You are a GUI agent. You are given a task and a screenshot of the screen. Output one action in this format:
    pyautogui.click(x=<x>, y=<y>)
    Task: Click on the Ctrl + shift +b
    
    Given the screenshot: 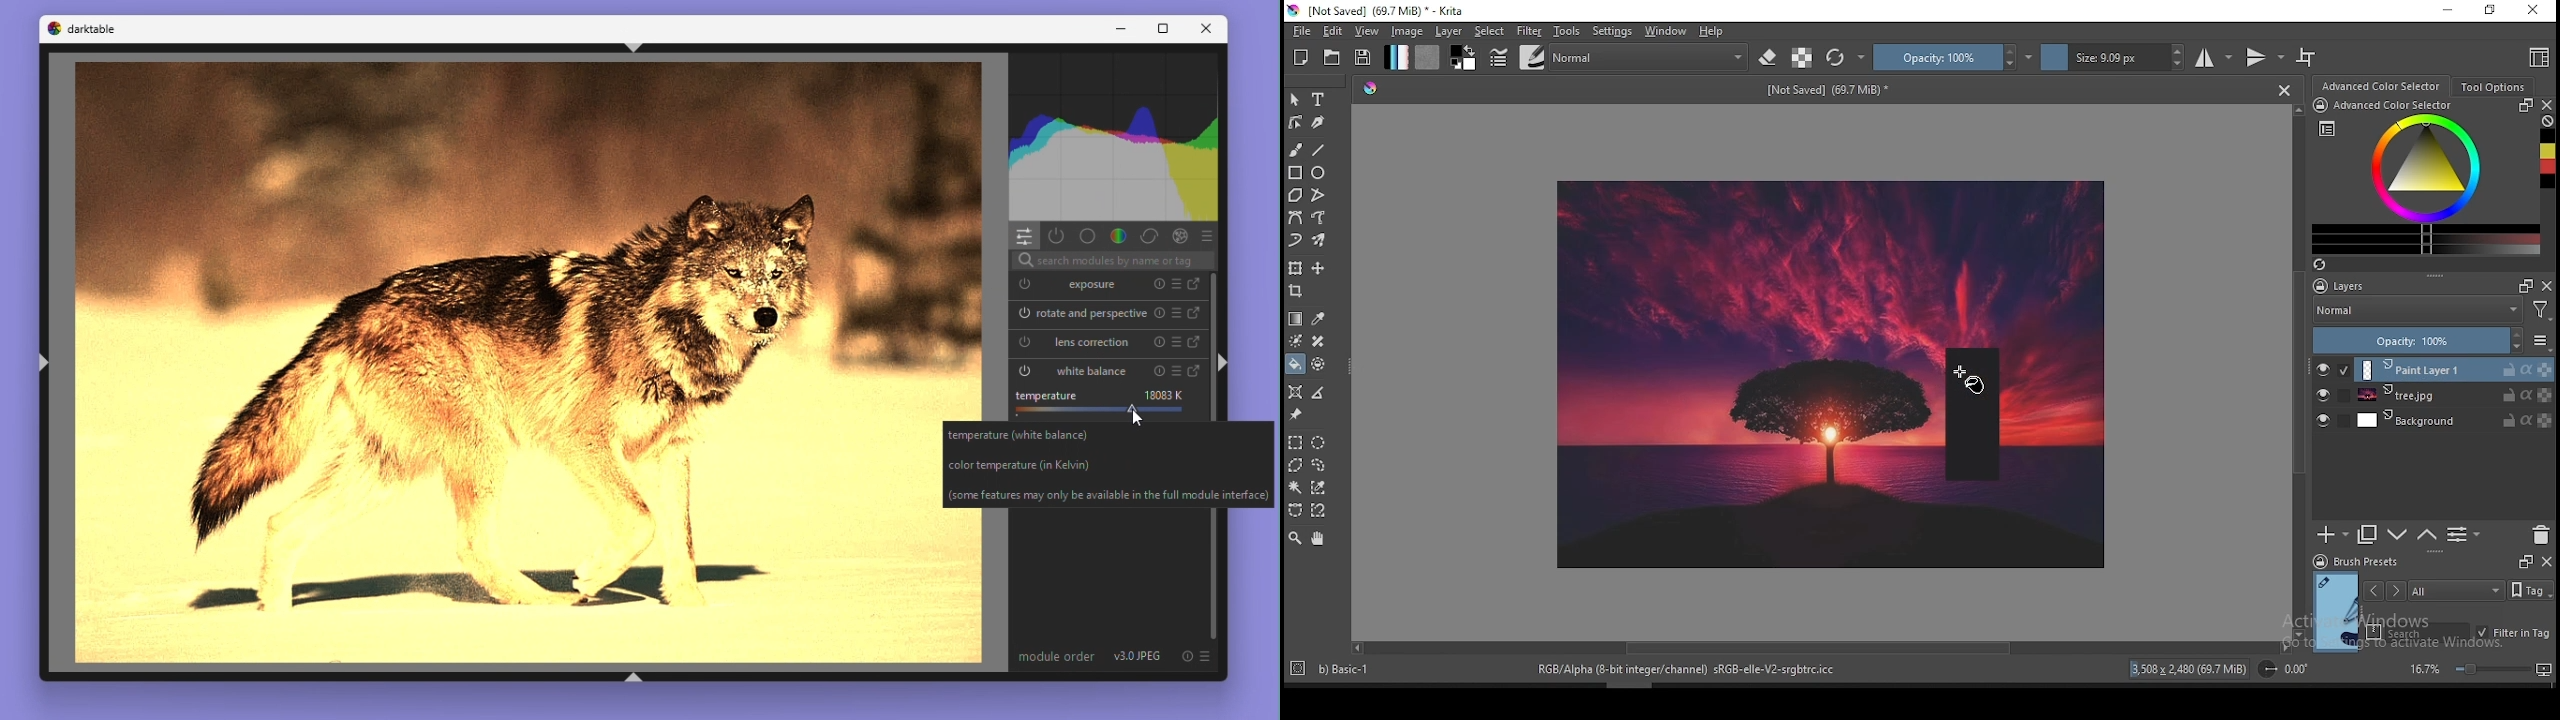 What is the action you would take?
    pyautogui.click(x=638, y=675)
    